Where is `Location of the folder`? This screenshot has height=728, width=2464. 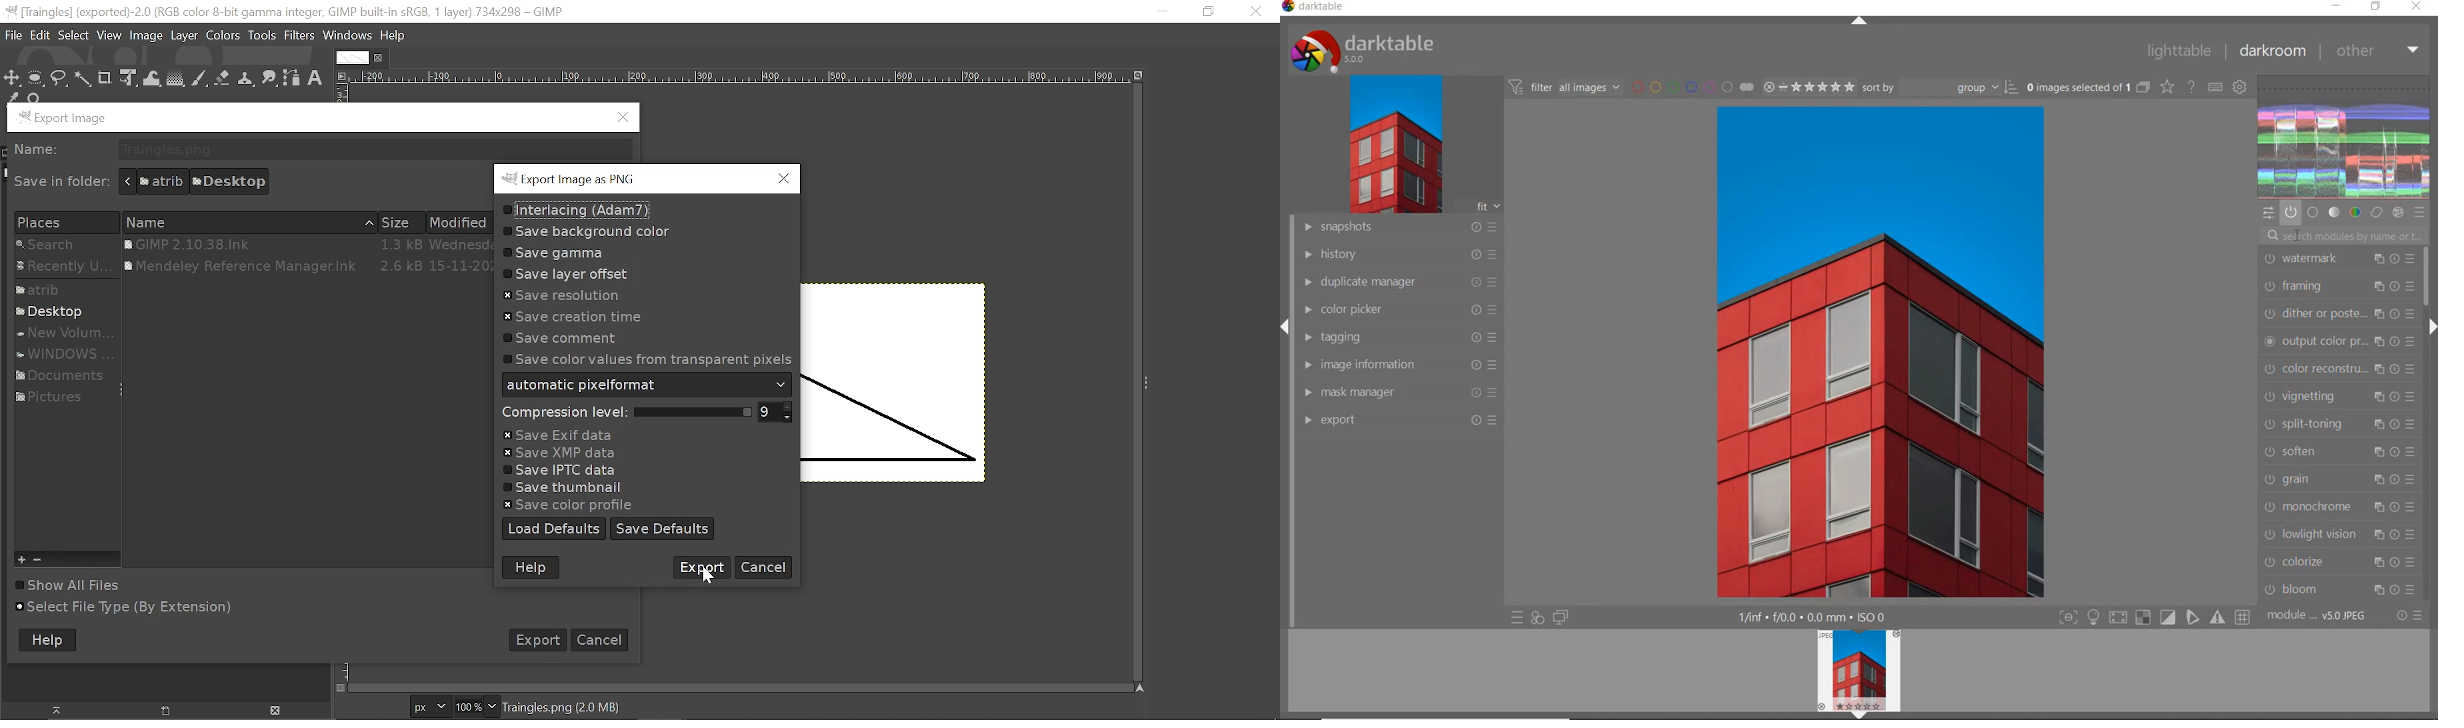
Location of the folder is located at coordinates (193, 181).